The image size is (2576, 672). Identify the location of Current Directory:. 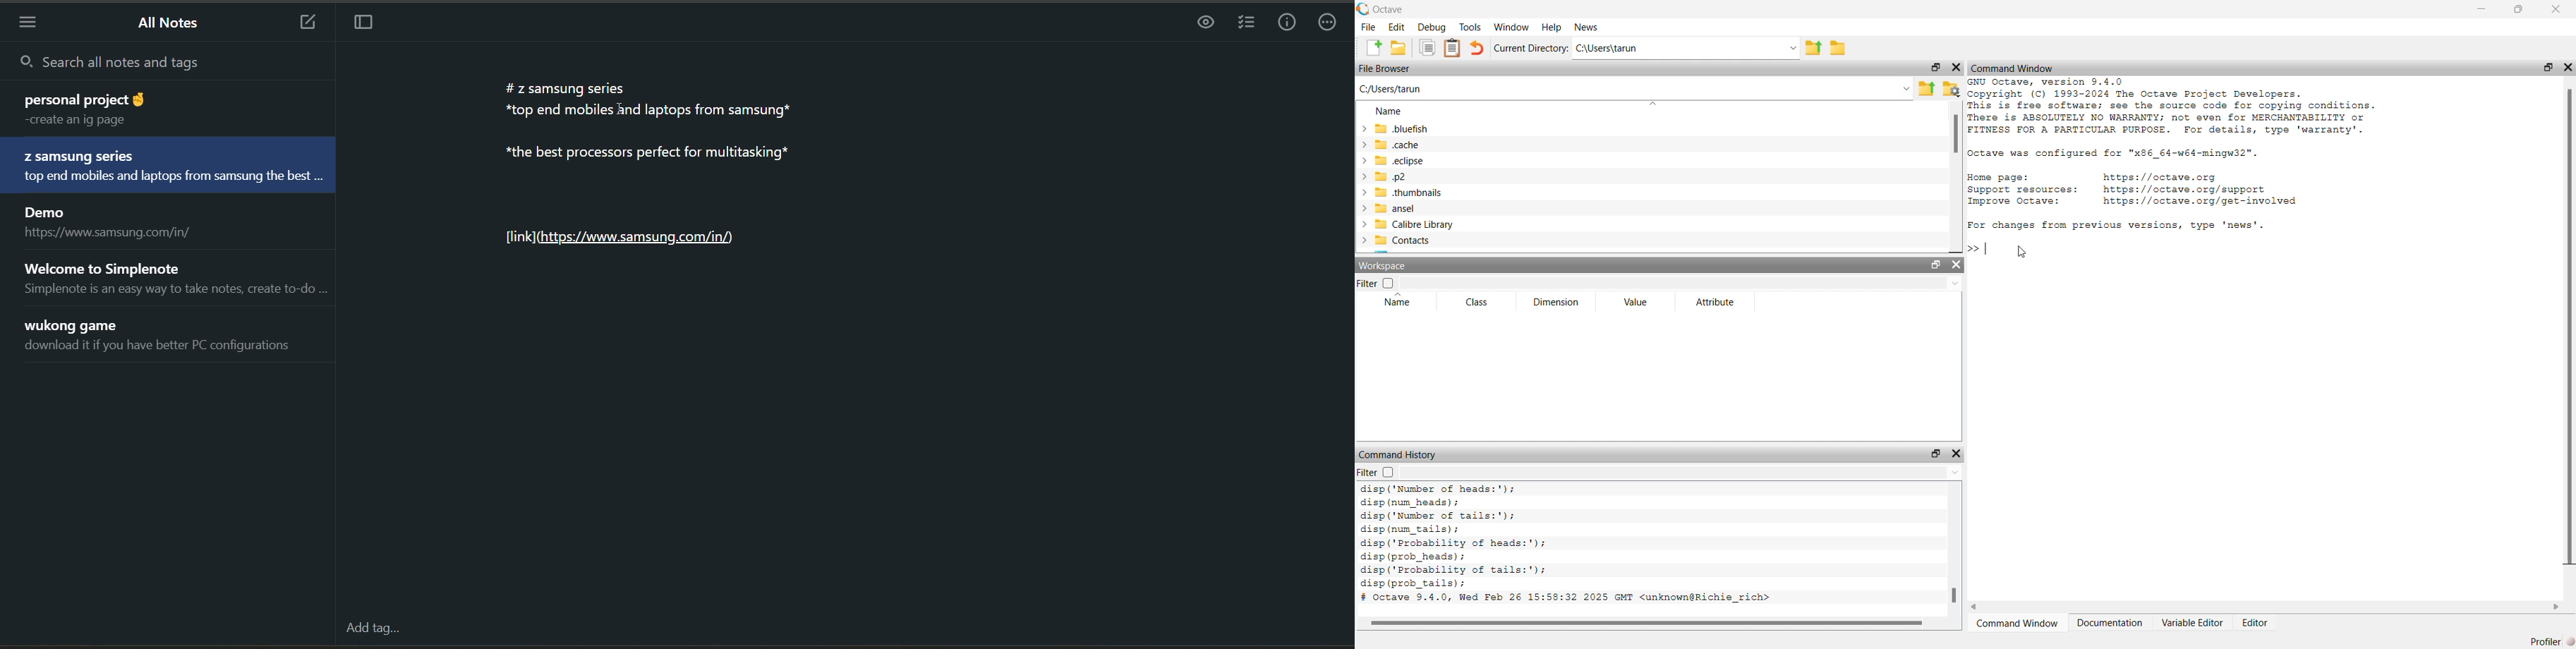
(1531, 48).